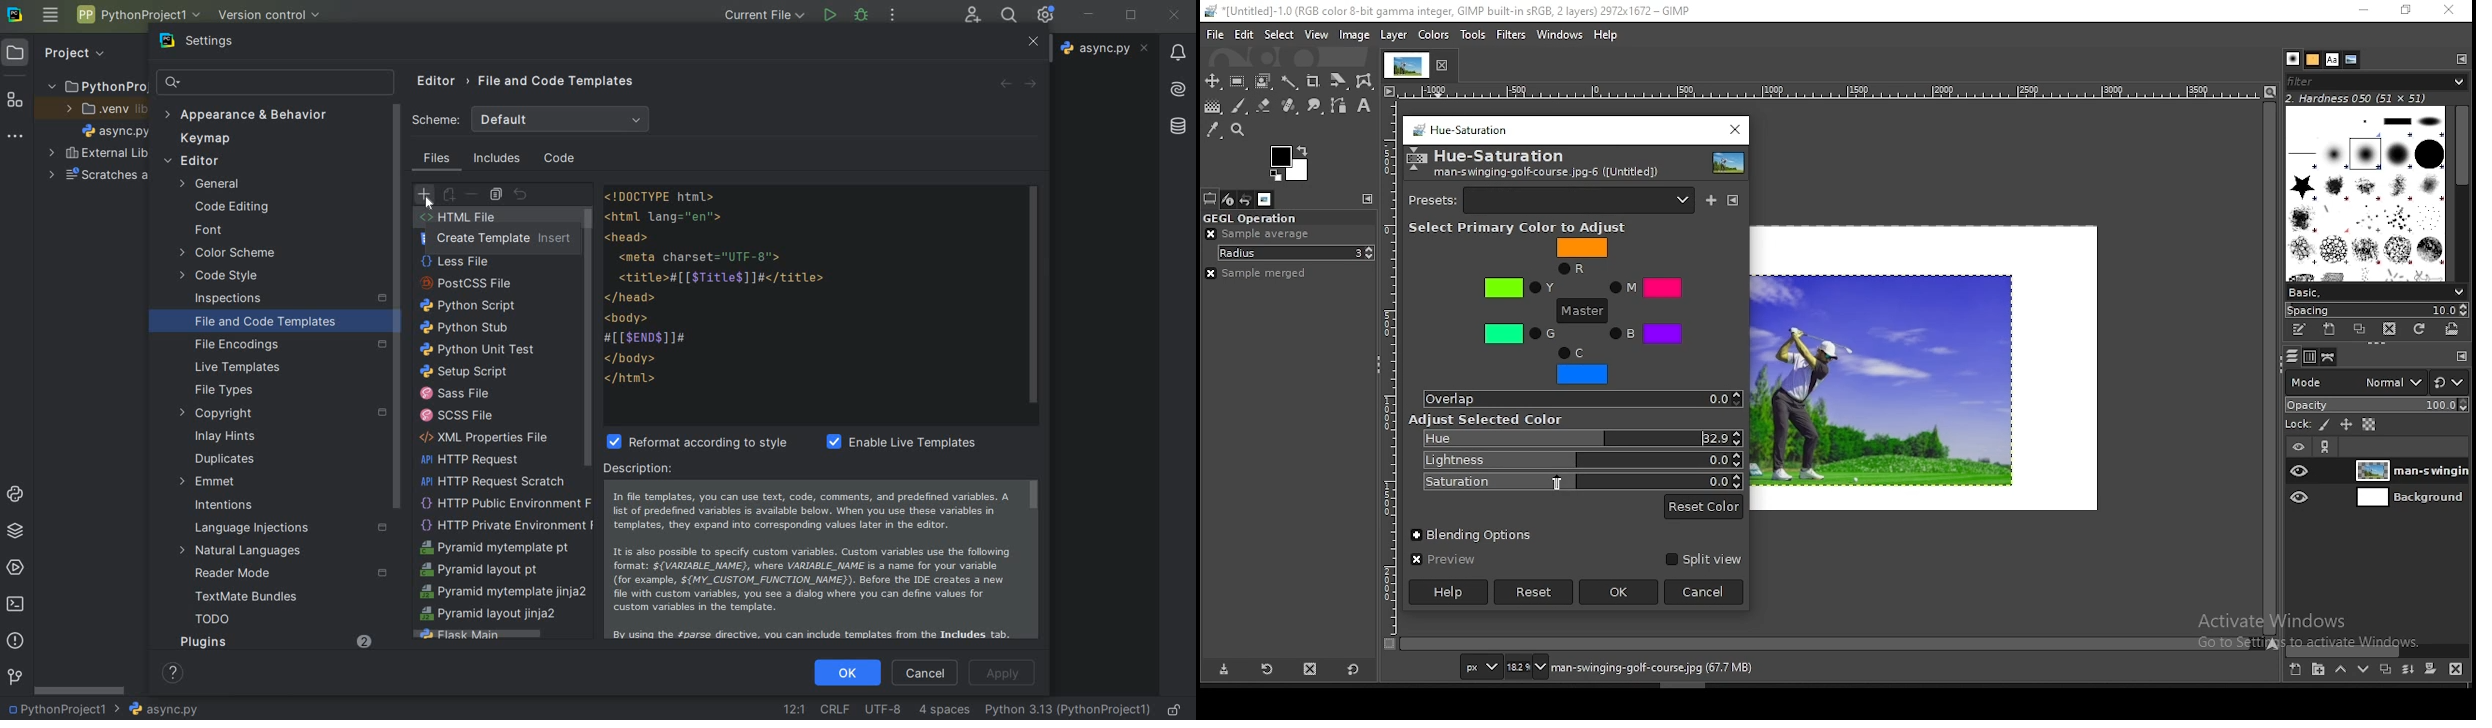 Image resolution: width=2492 pixels, height=728 pixels. Describe the element at coordinates (473, 194) in the screenshot. I see `remove template` at that location.